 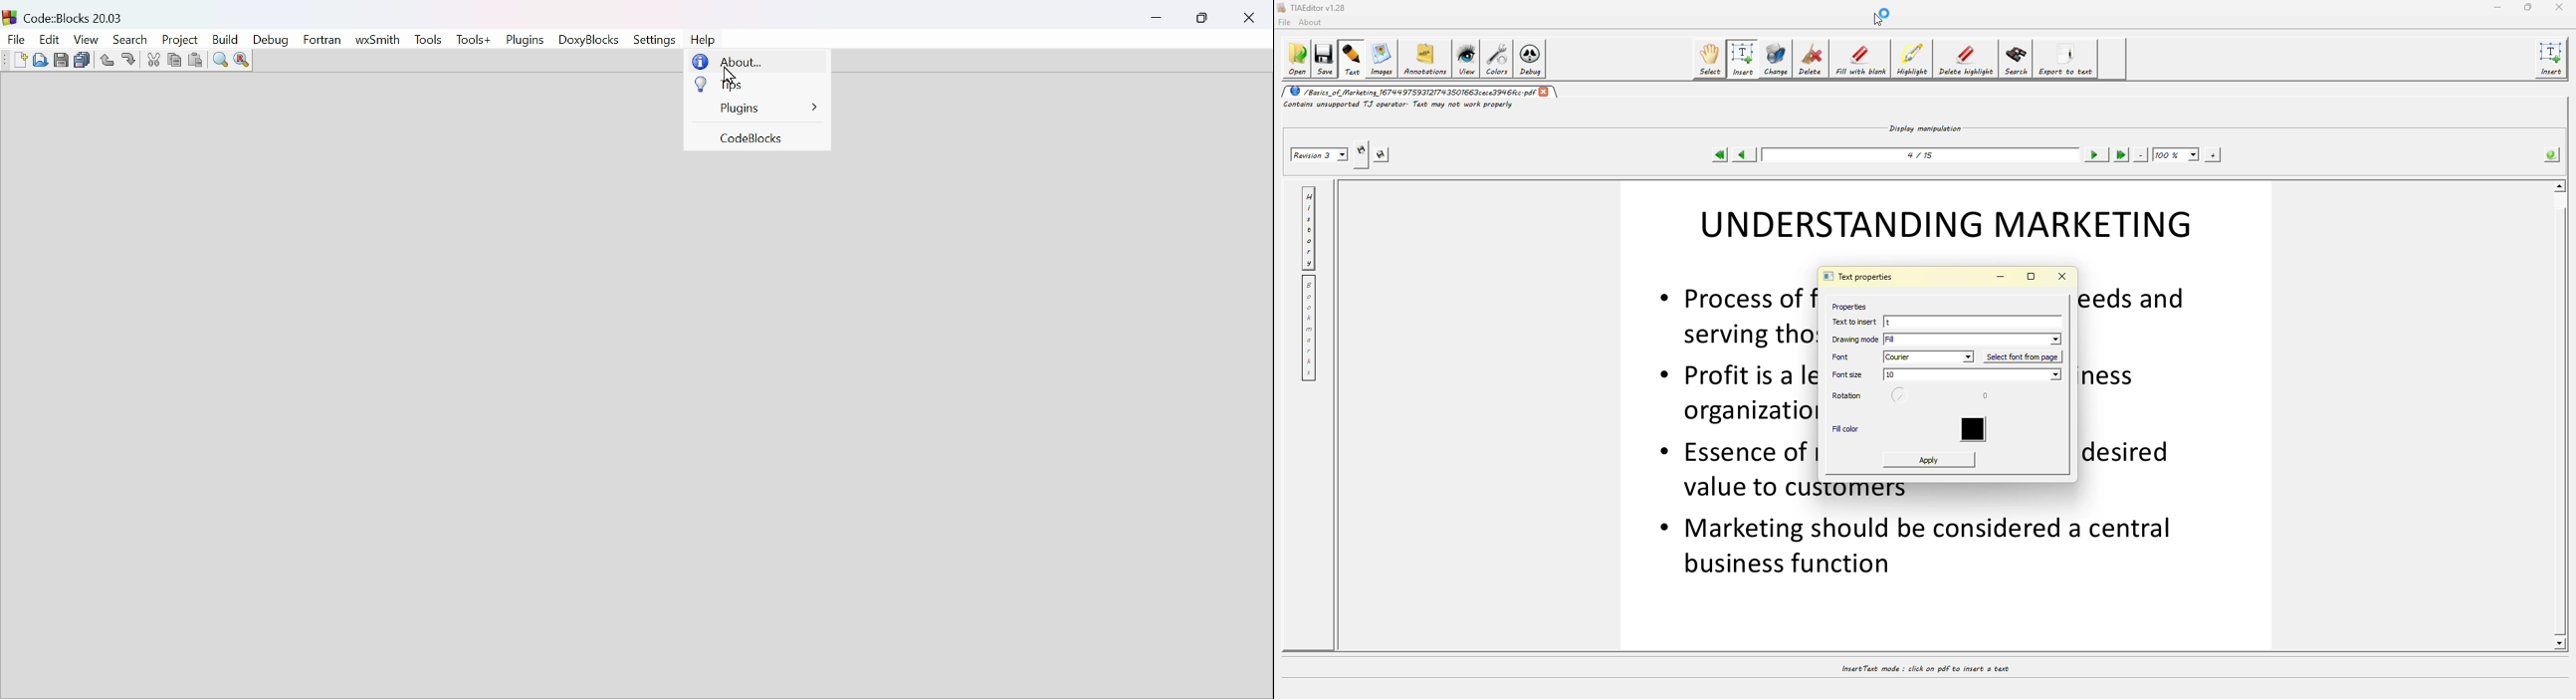 I want to click on debug, so click(x=1532, y=58).